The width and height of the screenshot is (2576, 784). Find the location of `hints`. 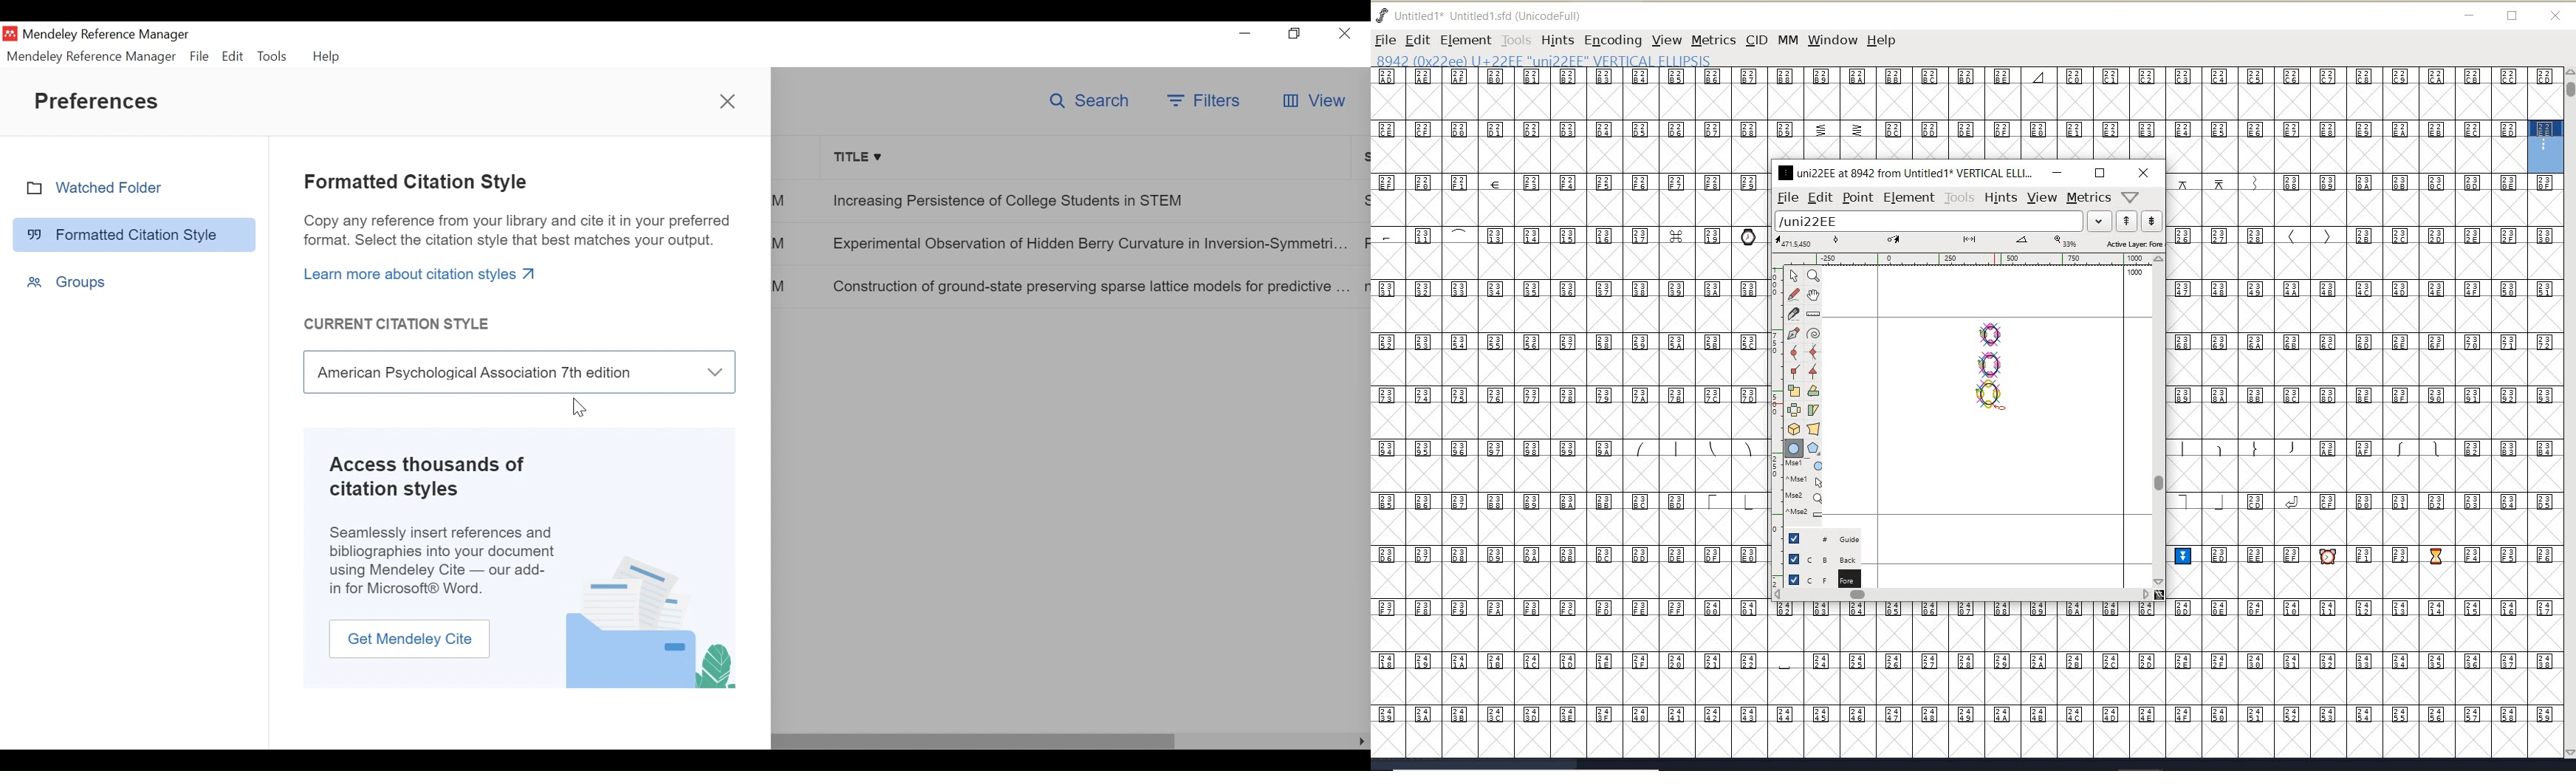

hints is located at coordinates (2000, 198).